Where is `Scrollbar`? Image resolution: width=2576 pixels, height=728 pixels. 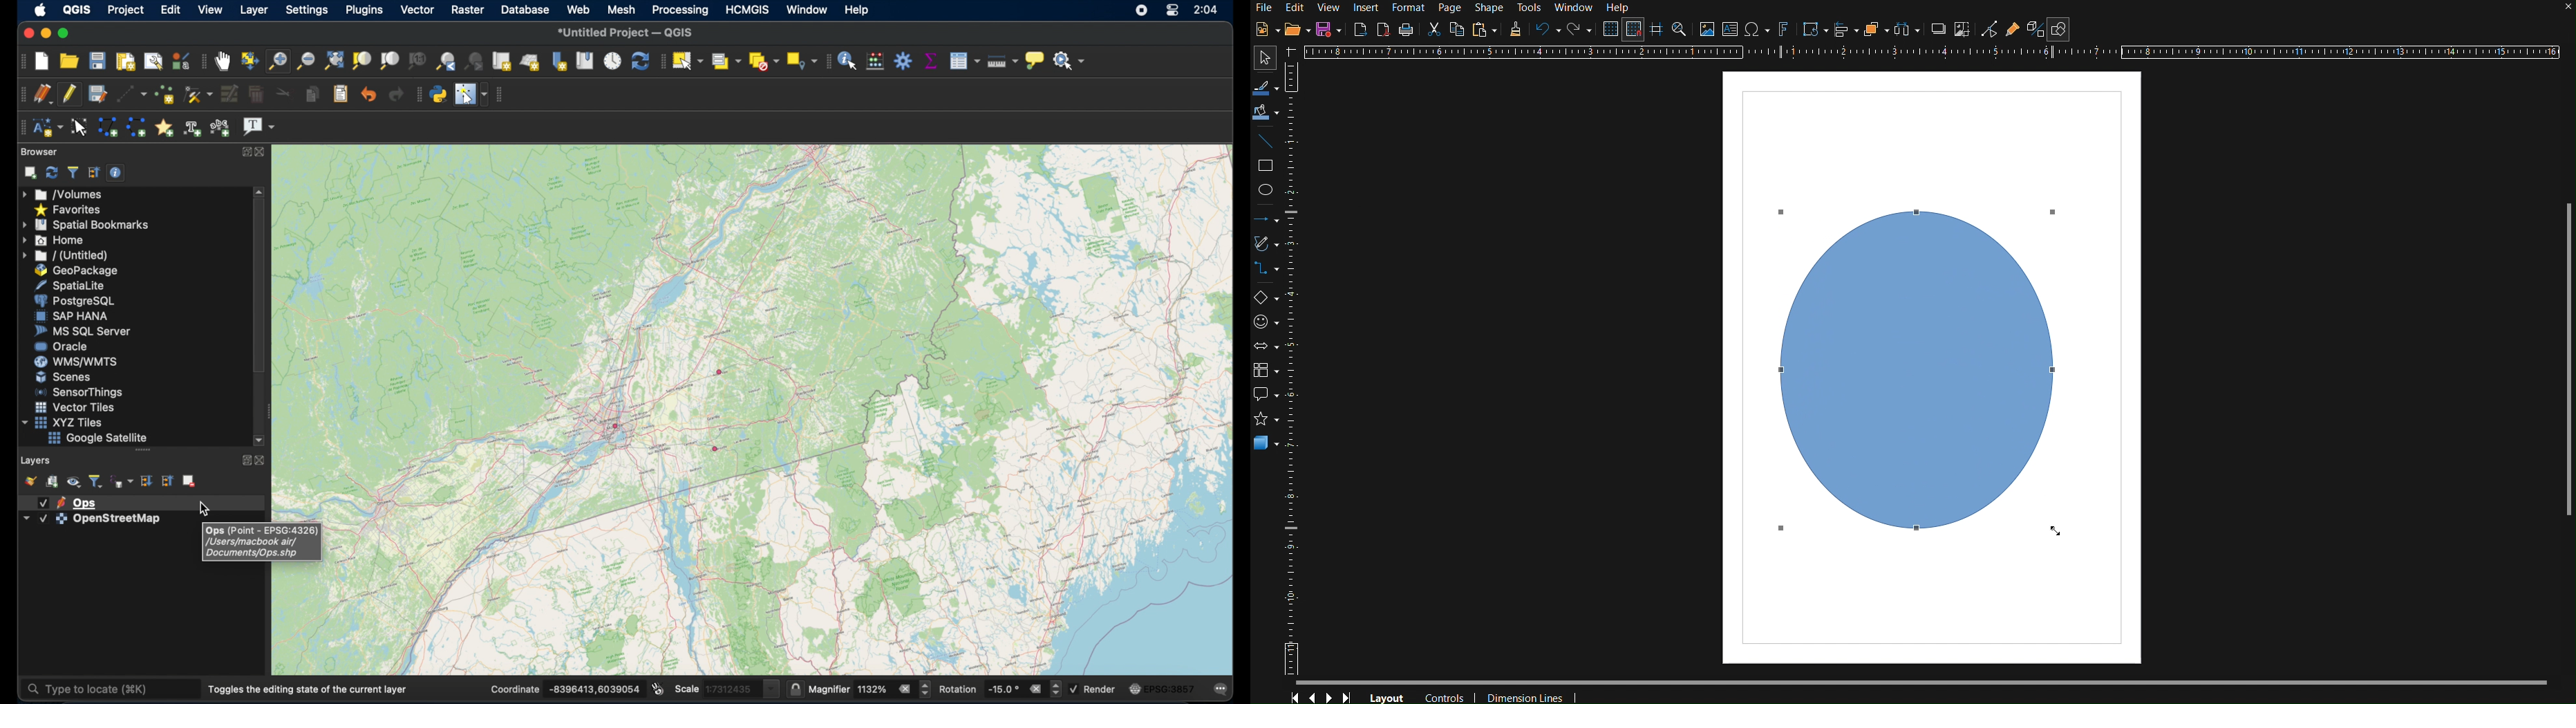 Scrollbar is located at coordinates (2568, 359).